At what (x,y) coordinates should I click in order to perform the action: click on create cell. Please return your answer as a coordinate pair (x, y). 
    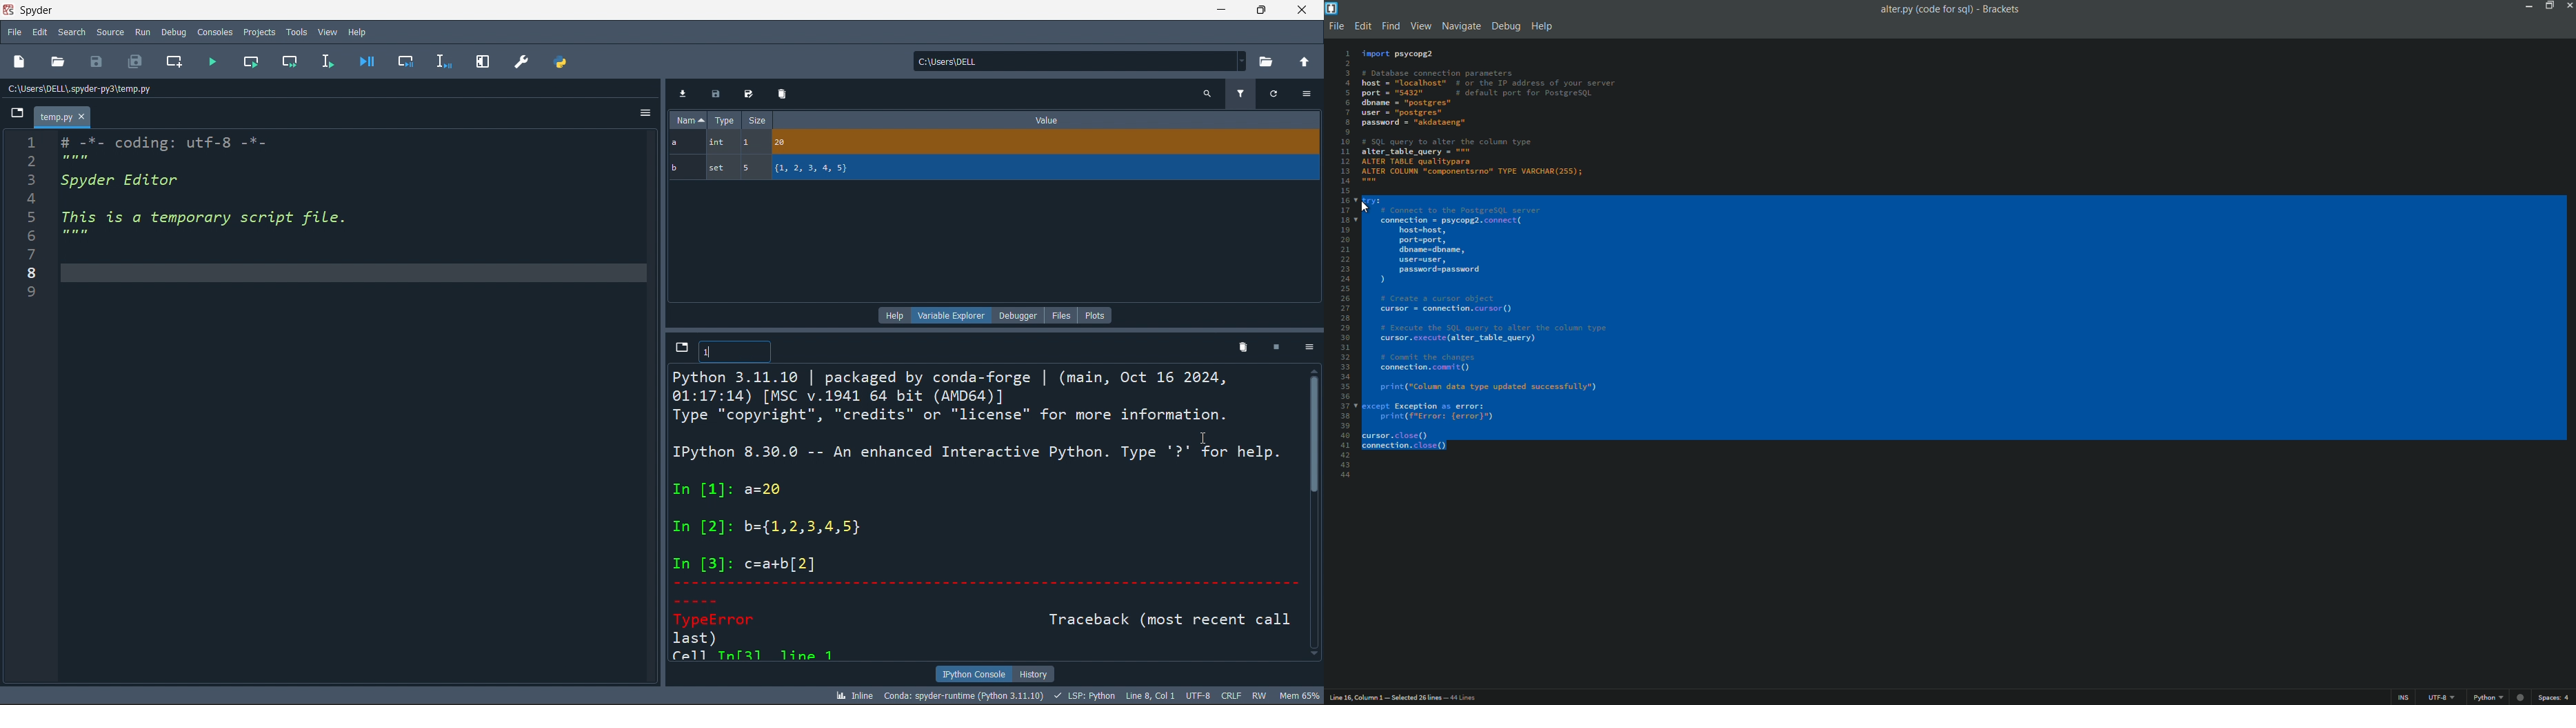
    Looking at the image, I should click on (172, 63).